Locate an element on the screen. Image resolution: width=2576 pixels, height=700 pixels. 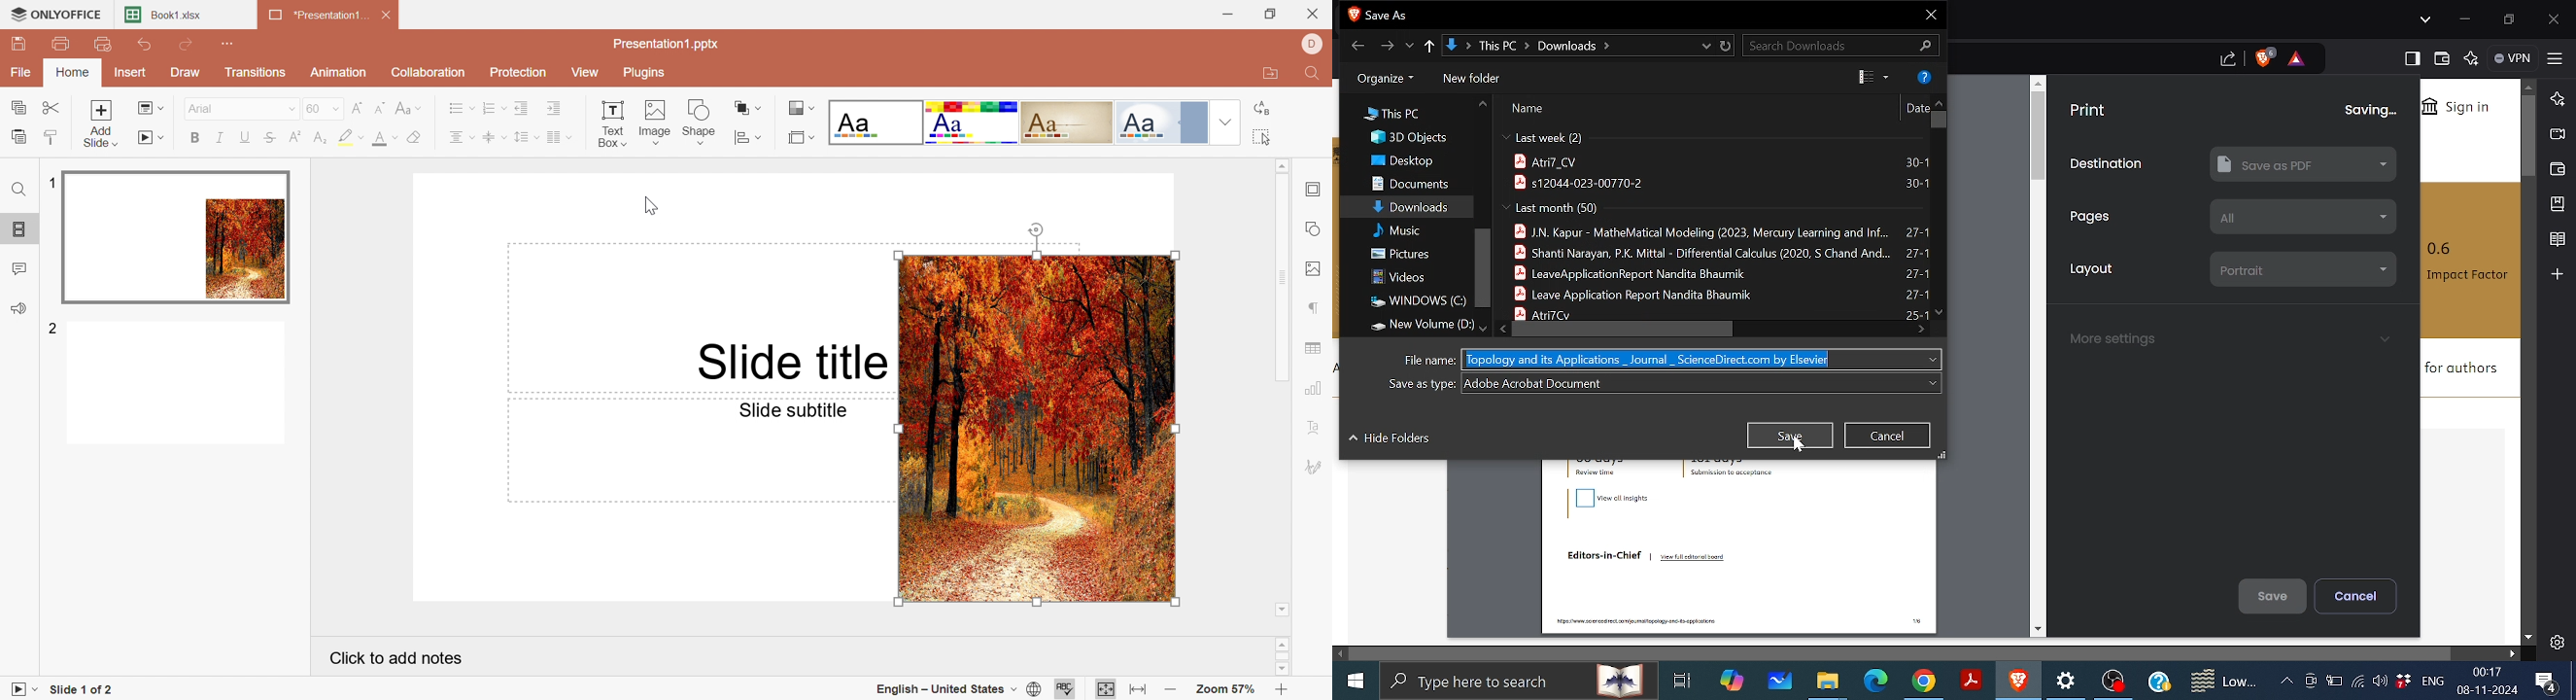
Signature settings is located at coordinates (1316, 468).